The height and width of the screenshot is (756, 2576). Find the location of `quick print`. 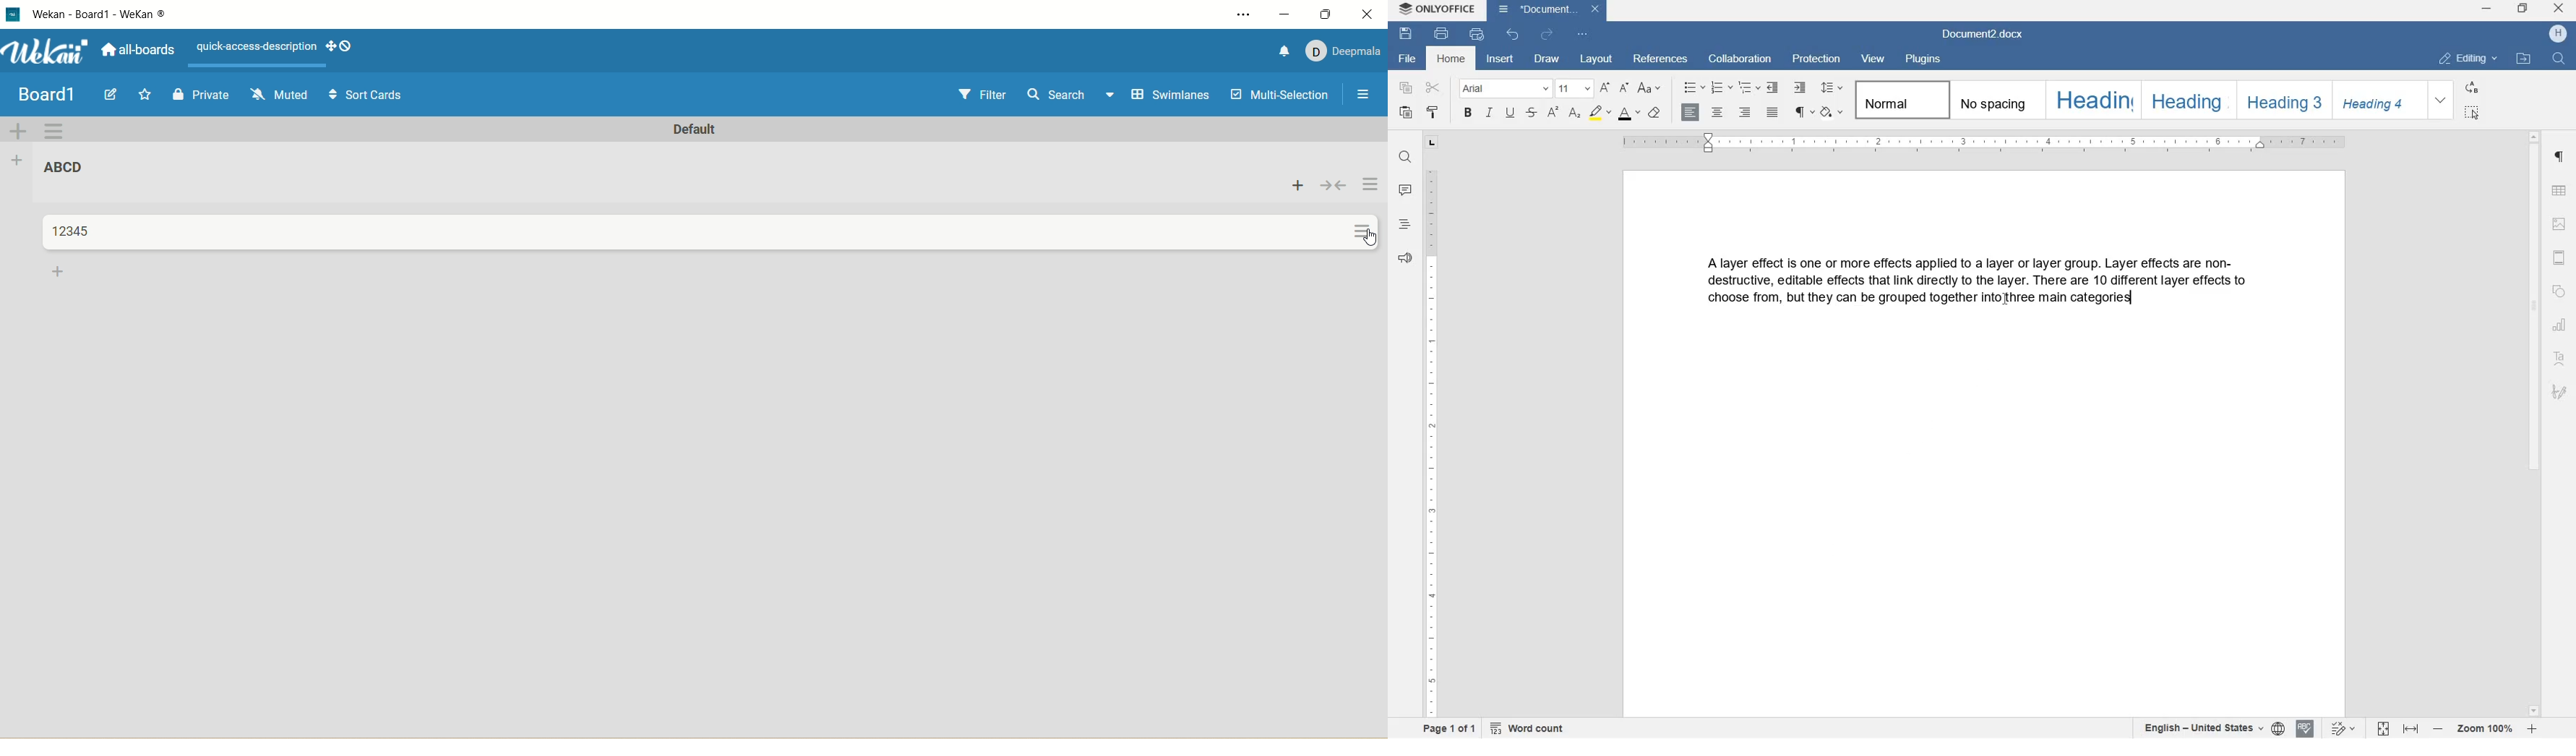

quick print is located at coordinates (1477, 35).